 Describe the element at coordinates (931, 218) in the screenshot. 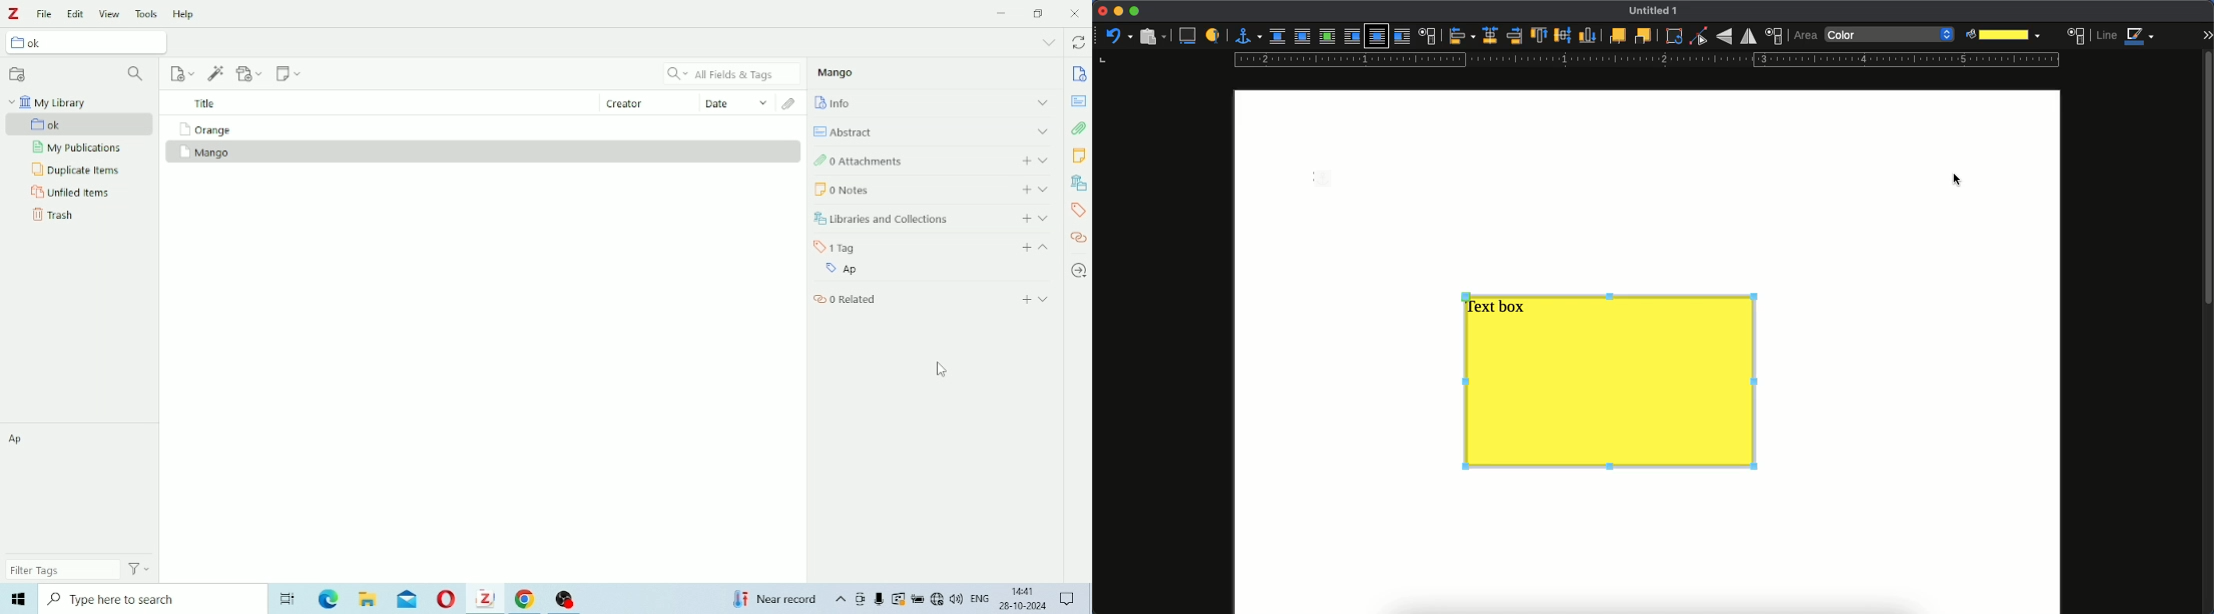

I see `Libraries and Collections` at that location.